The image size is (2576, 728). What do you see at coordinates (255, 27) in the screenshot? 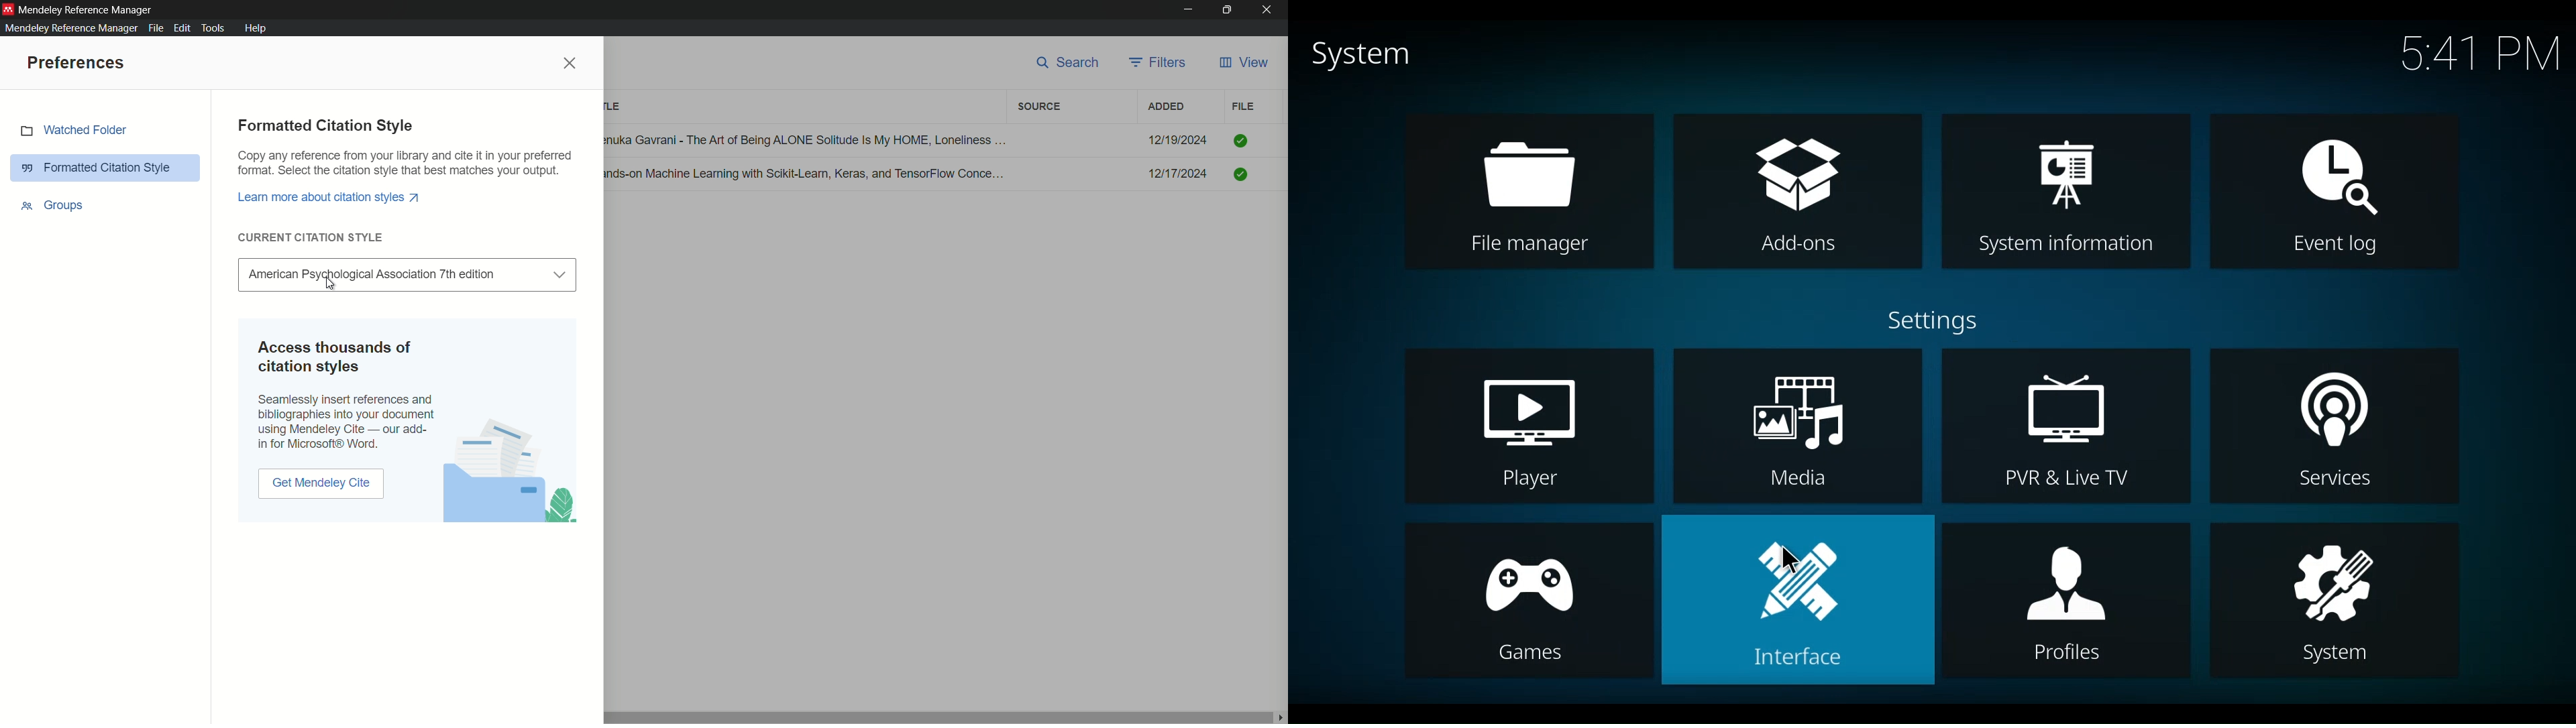
I see `help menu` at bounding box center [255, 27].